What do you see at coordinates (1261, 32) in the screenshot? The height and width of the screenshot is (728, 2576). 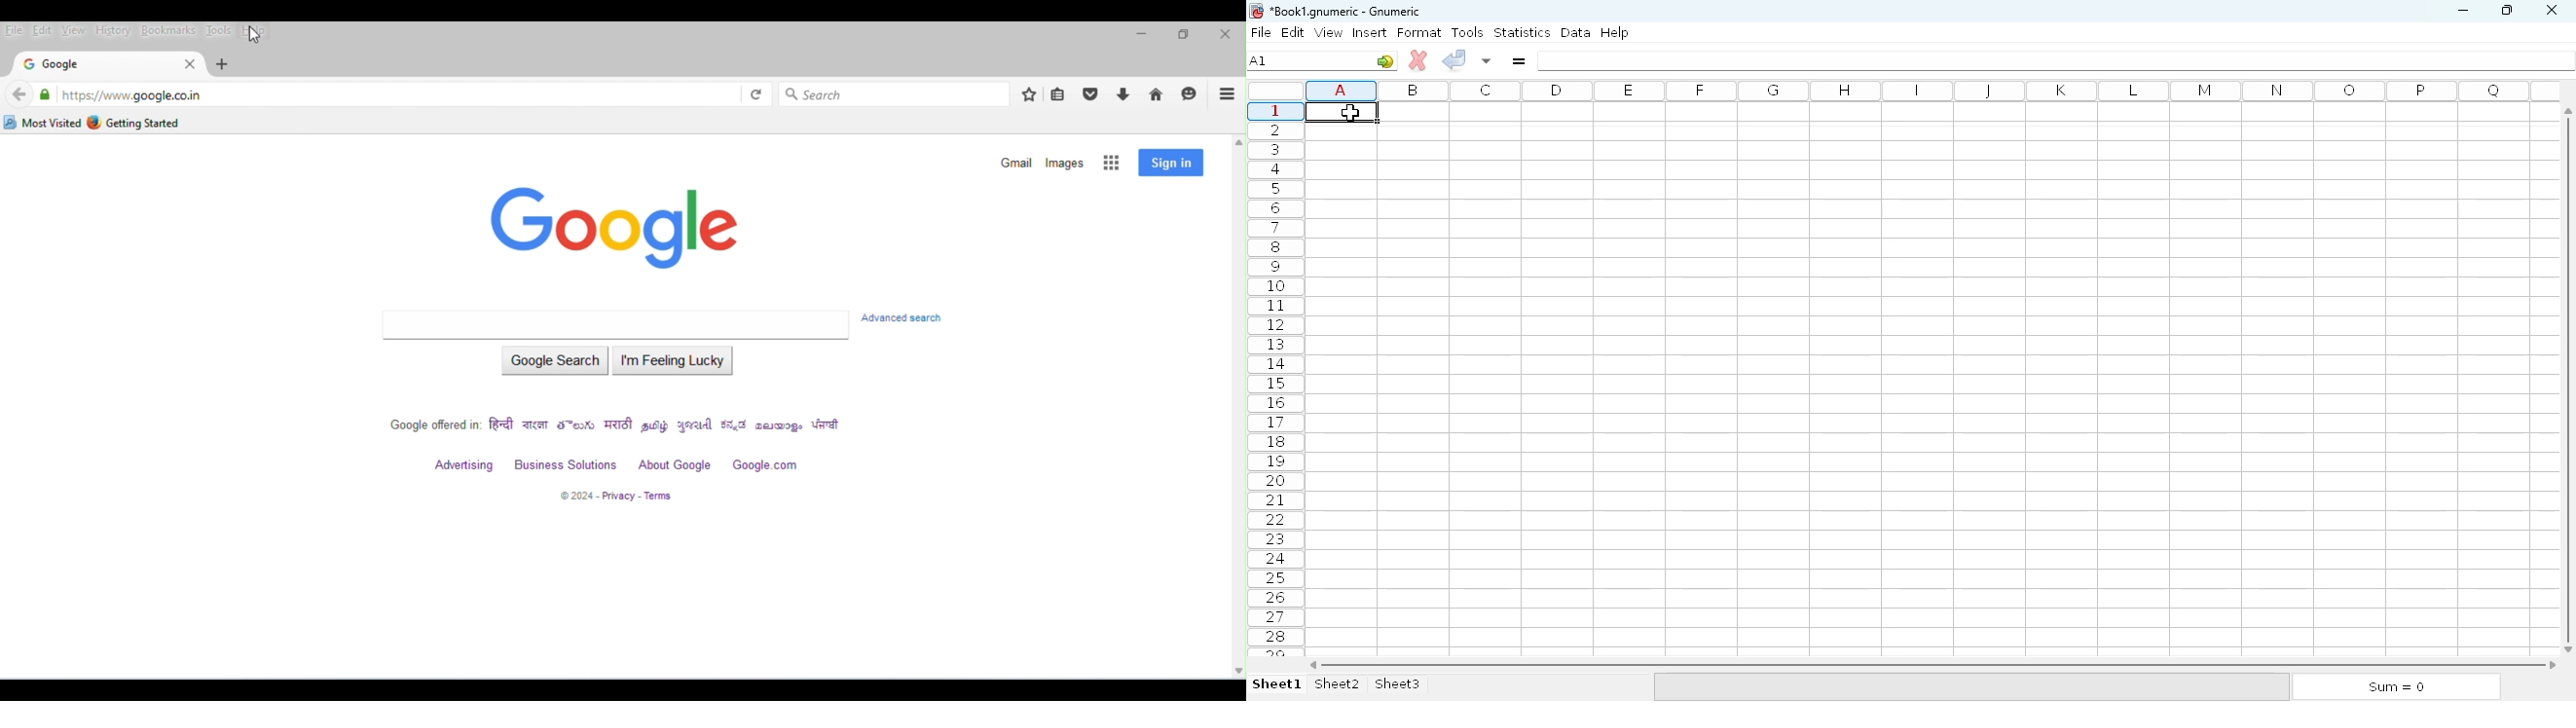 I see `file` at bounding box center [1261, 32].